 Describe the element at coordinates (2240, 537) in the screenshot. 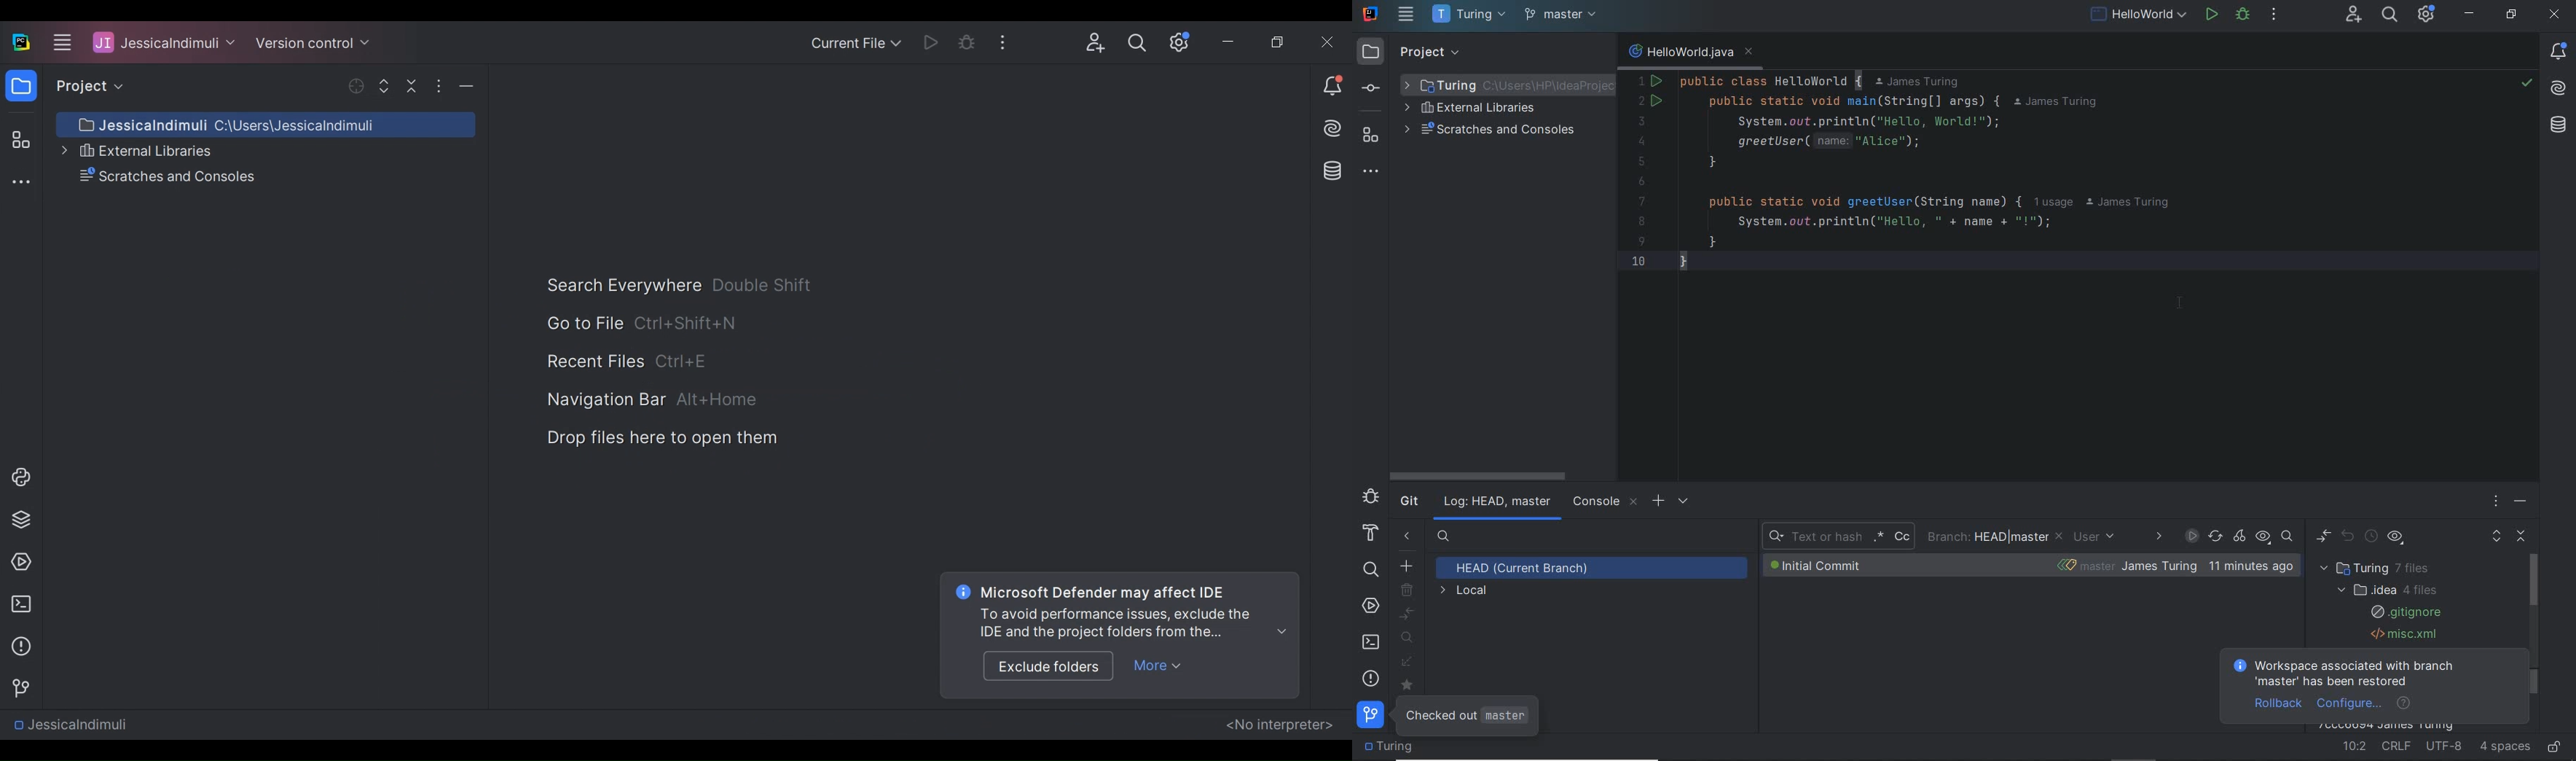

I see `cherry-pick` at that location.